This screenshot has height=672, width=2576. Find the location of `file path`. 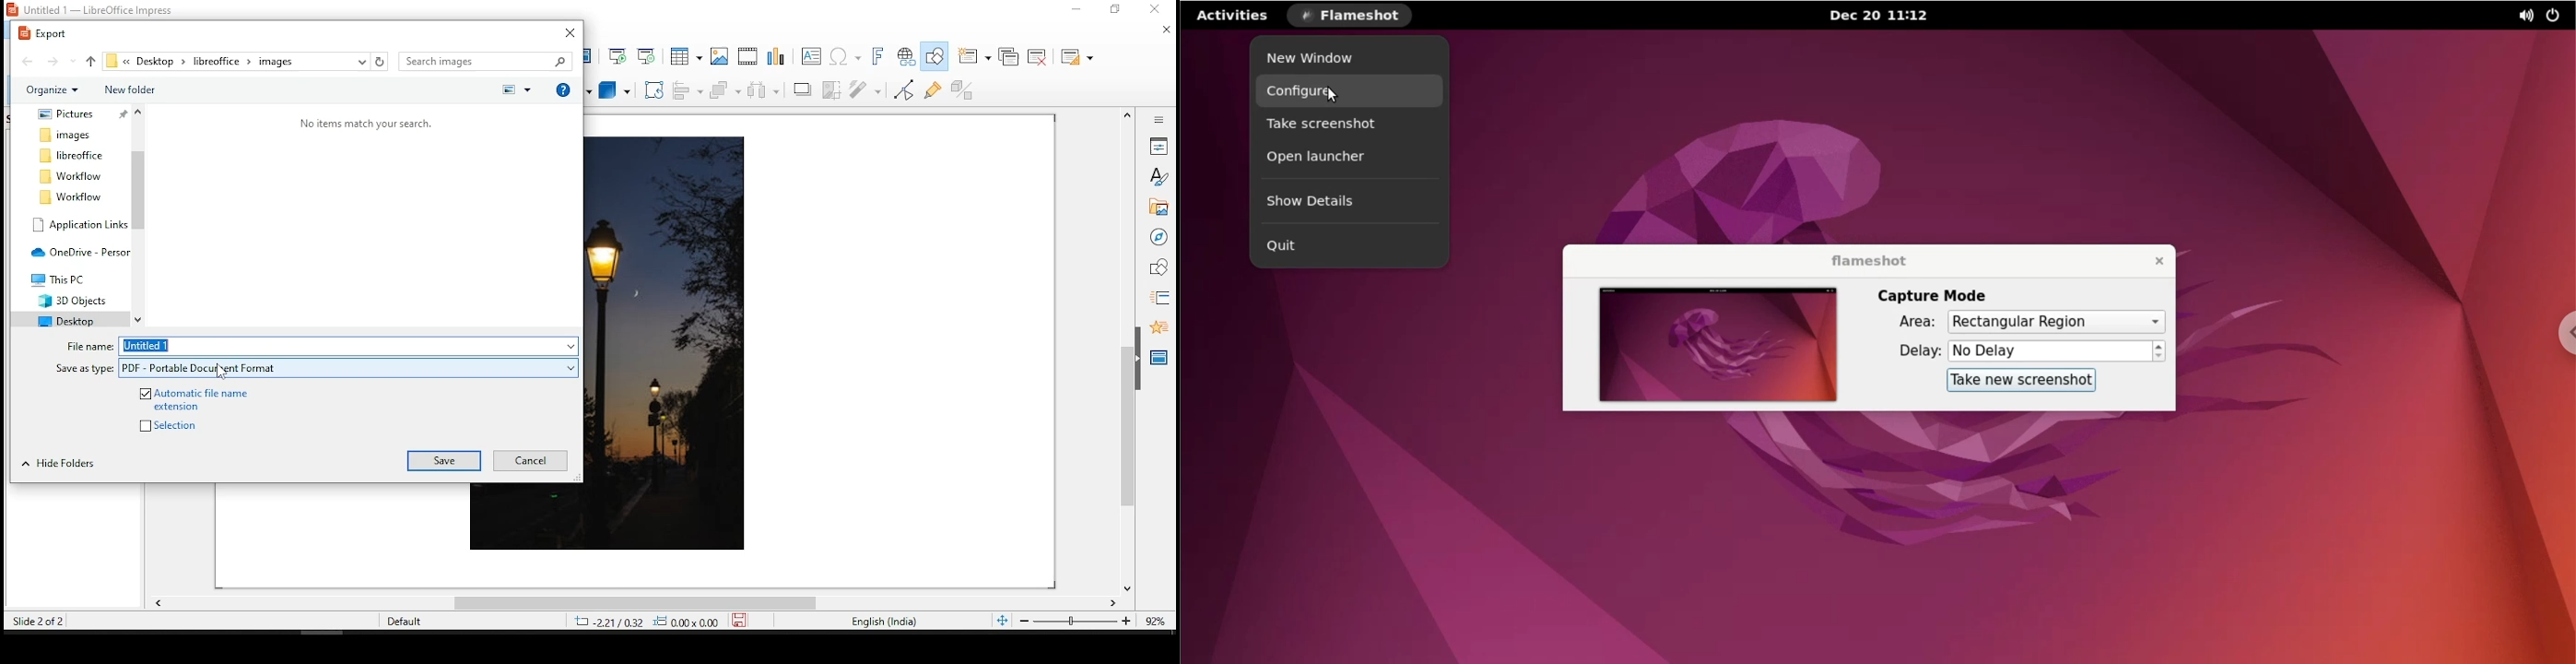

file path is located at coordinates (229, 62).